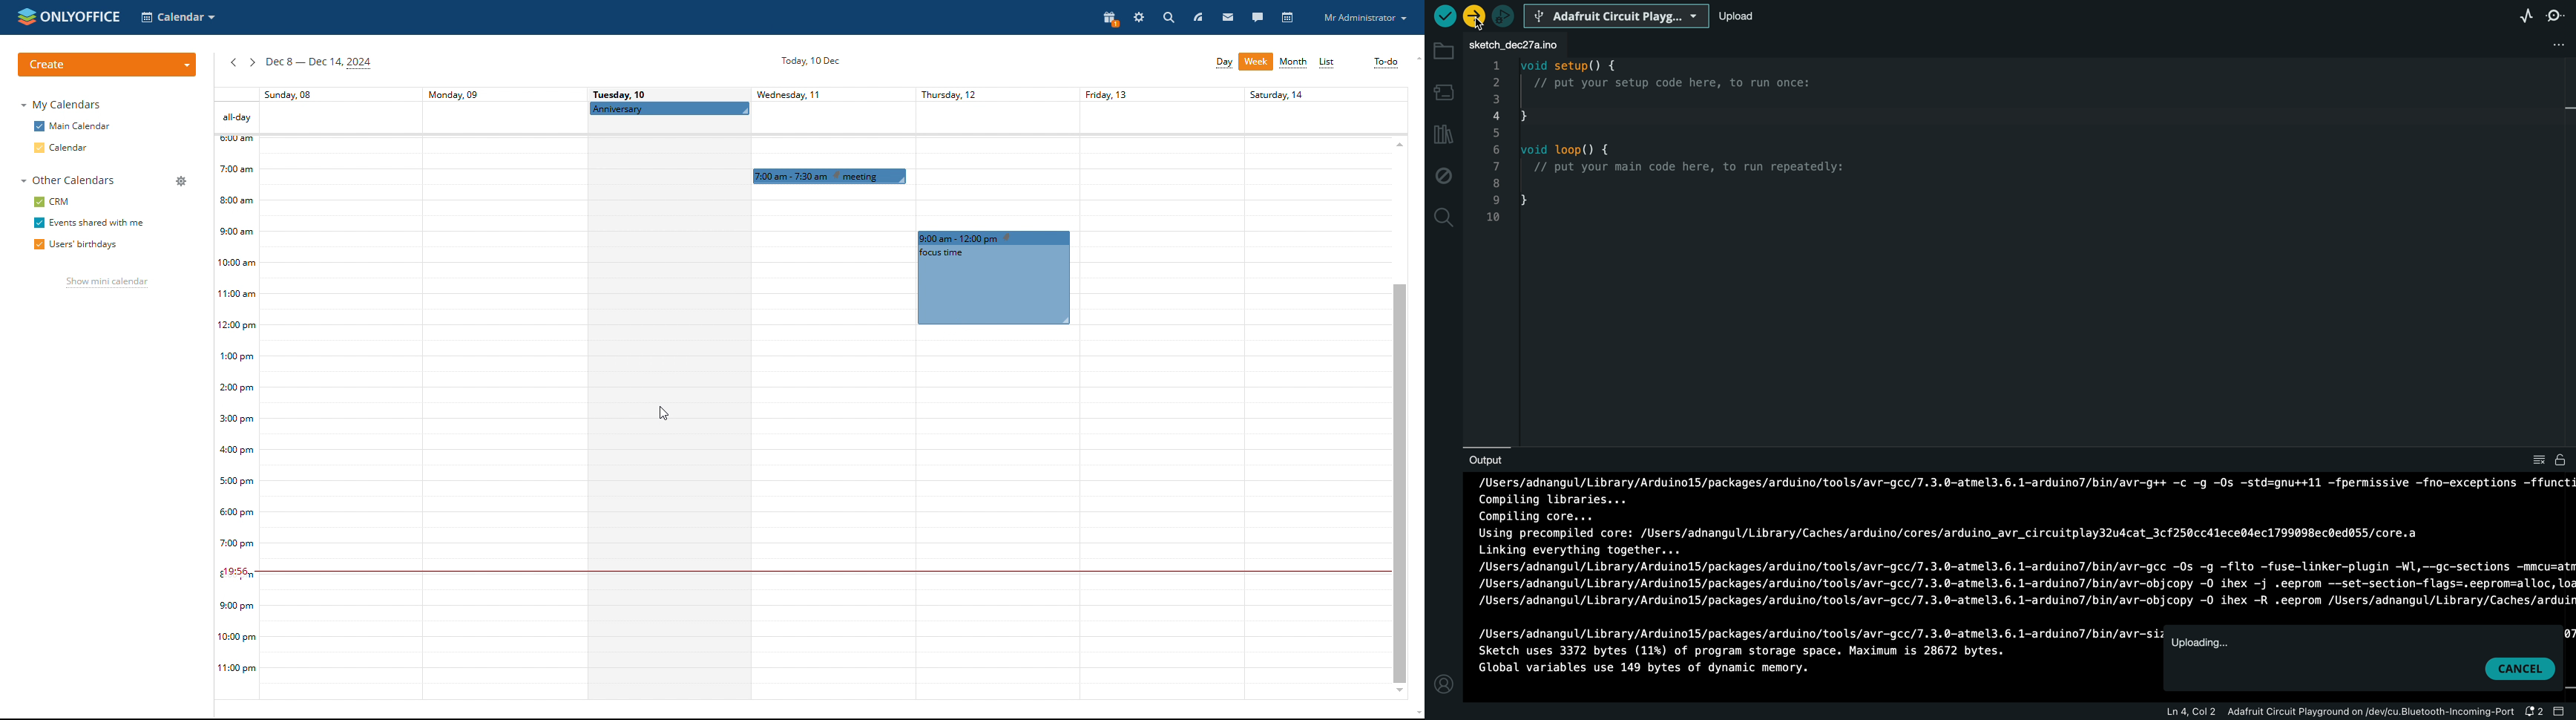 The image size is (2576, 728). Describe the element at coordinates (89, 246) in the screenshot. I see `users' birthdays` at that location.